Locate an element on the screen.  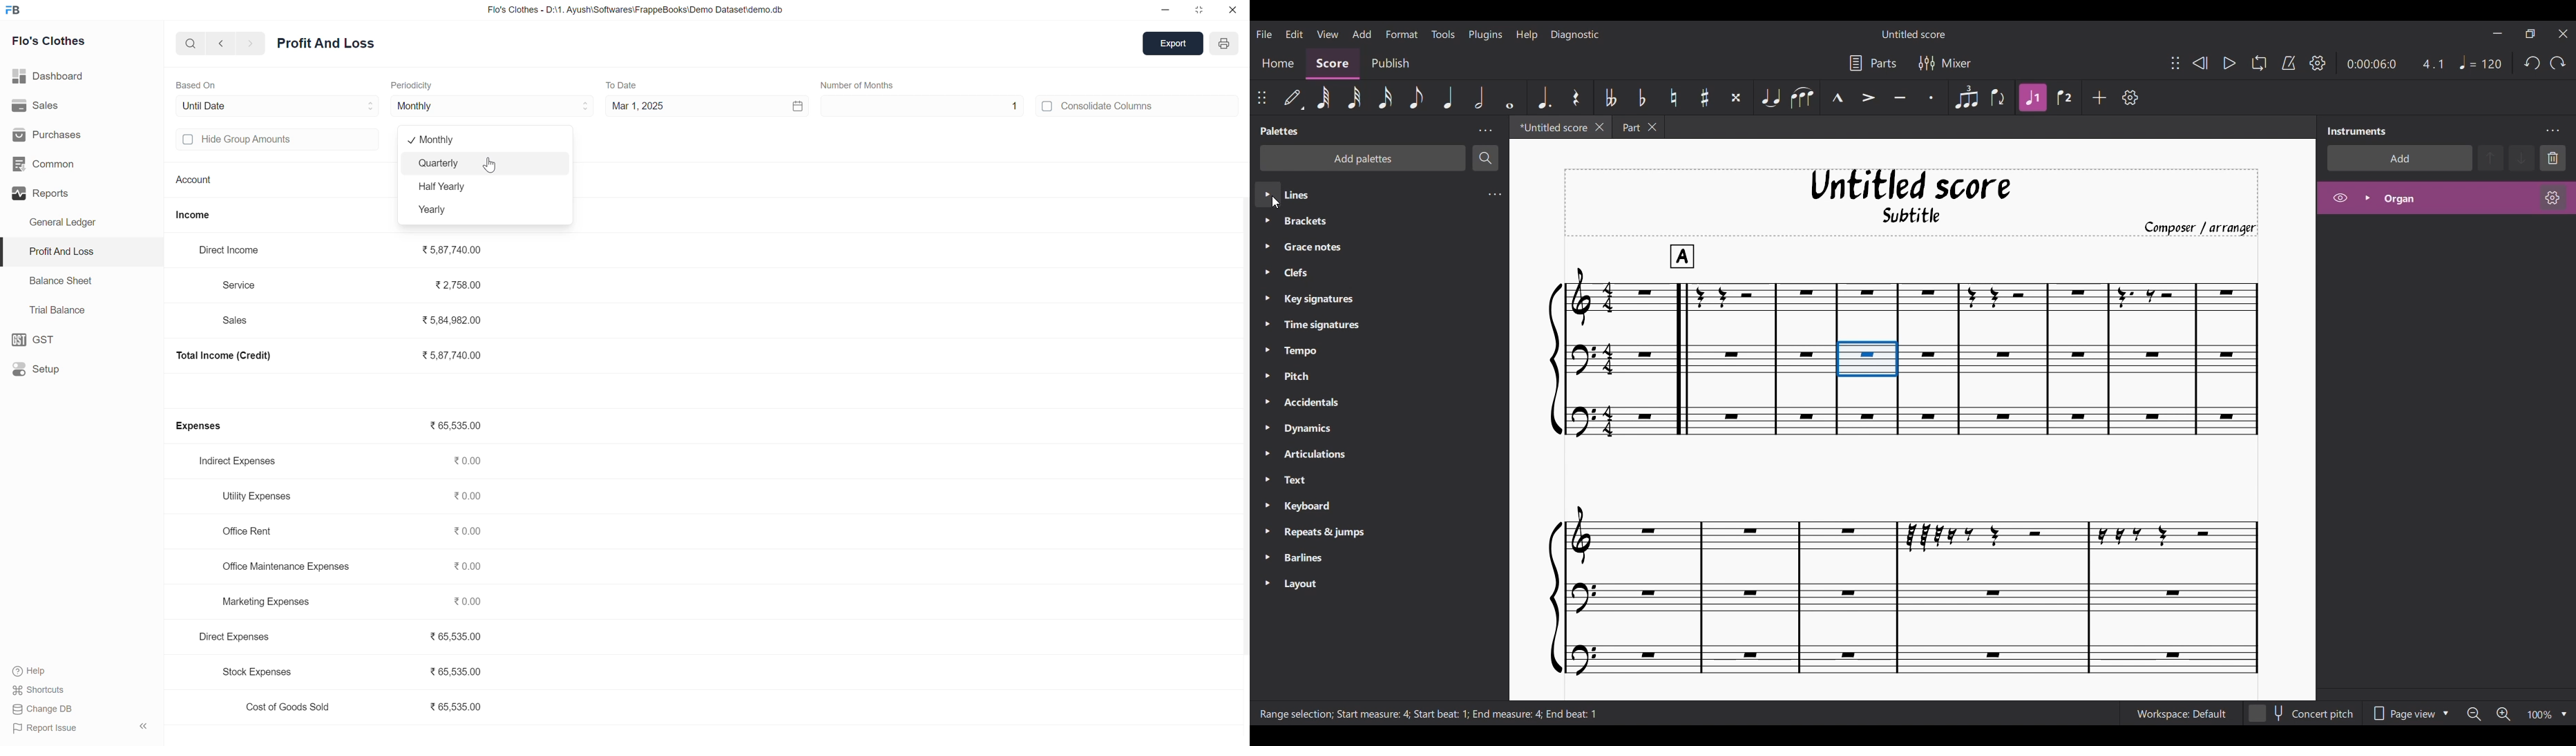
To Date is located at coordinates (625, 83).